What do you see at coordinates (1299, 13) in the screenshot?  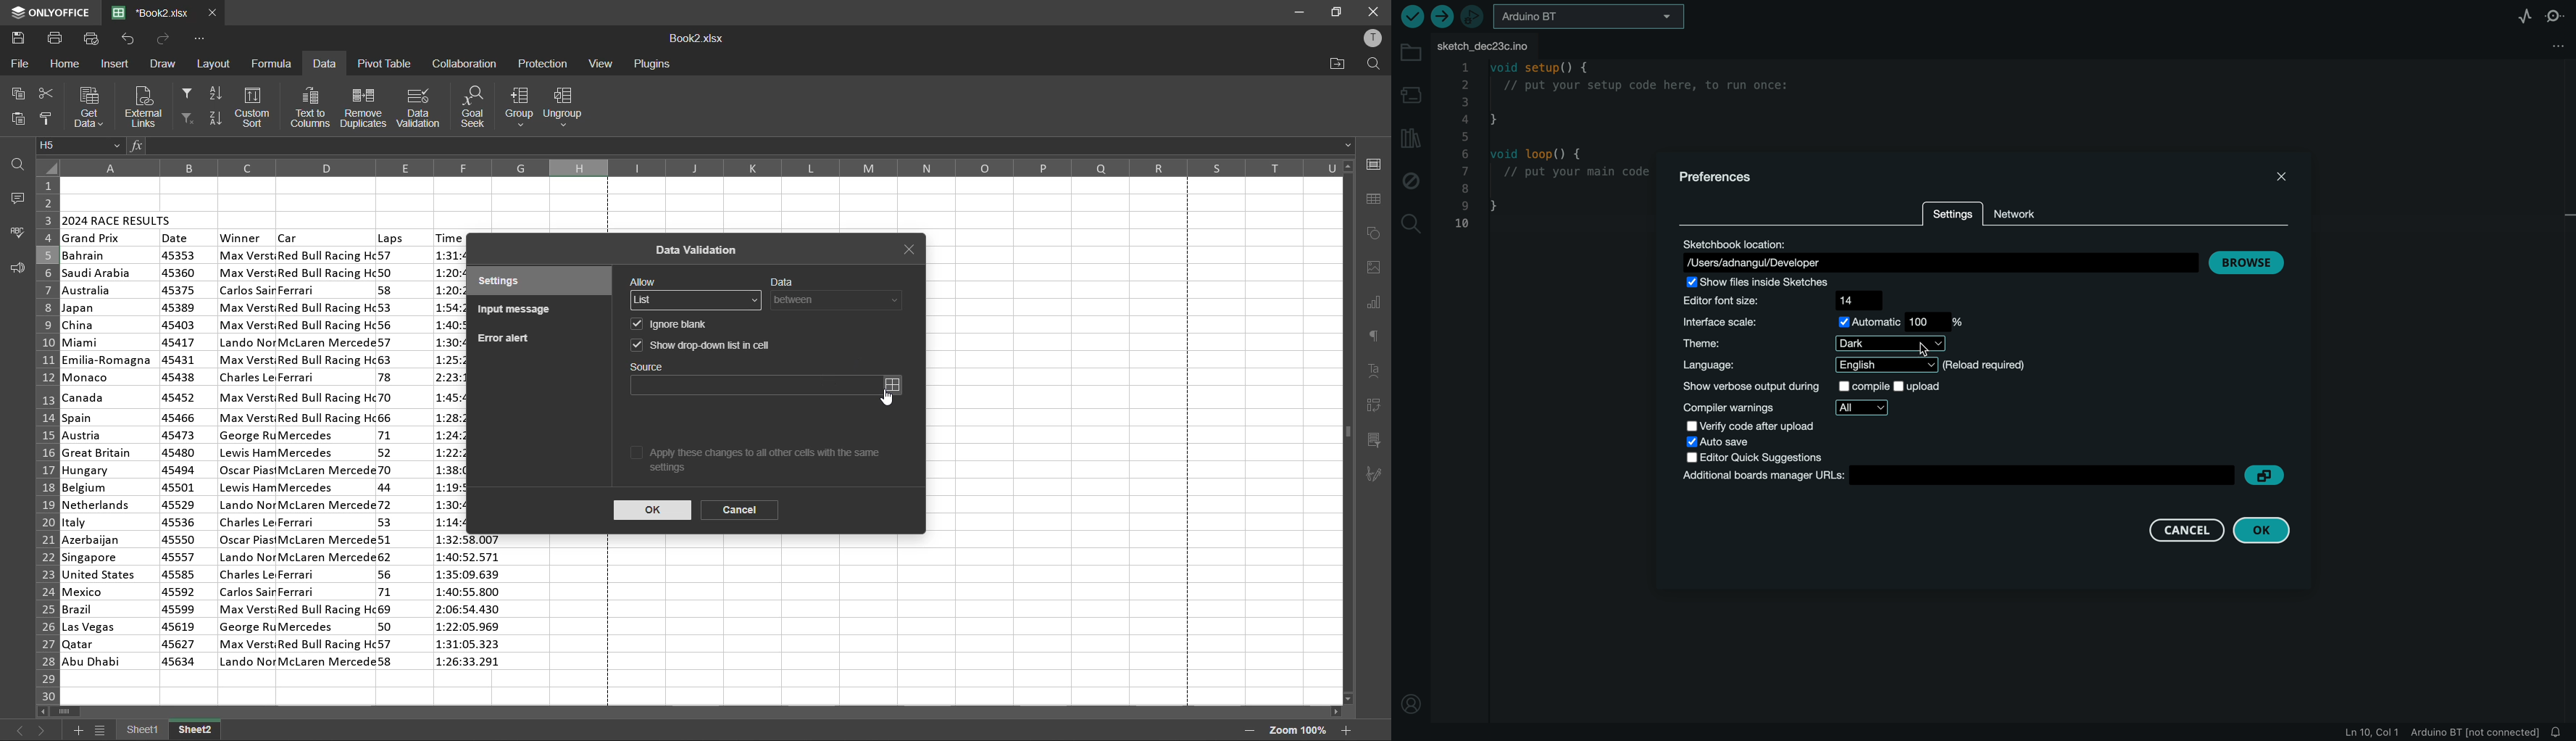 I see `minimize` at bounding box center [1299, 13].